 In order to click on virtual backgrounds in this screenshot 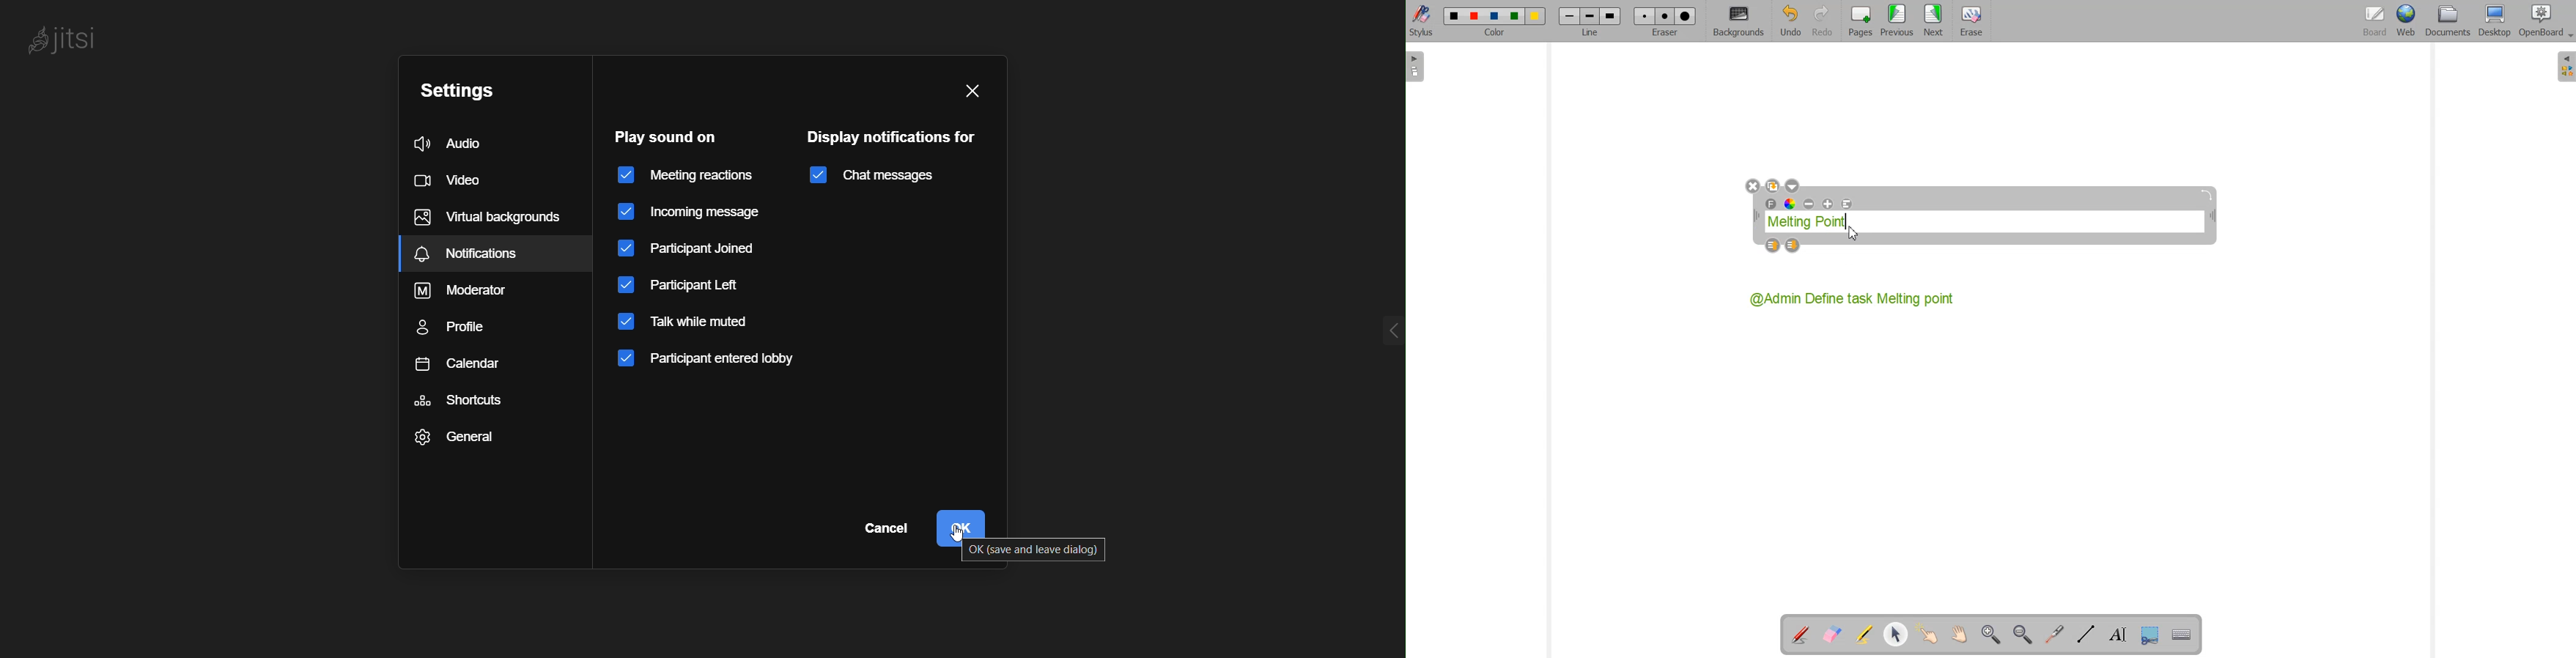, I will do `click(487, 218)`.